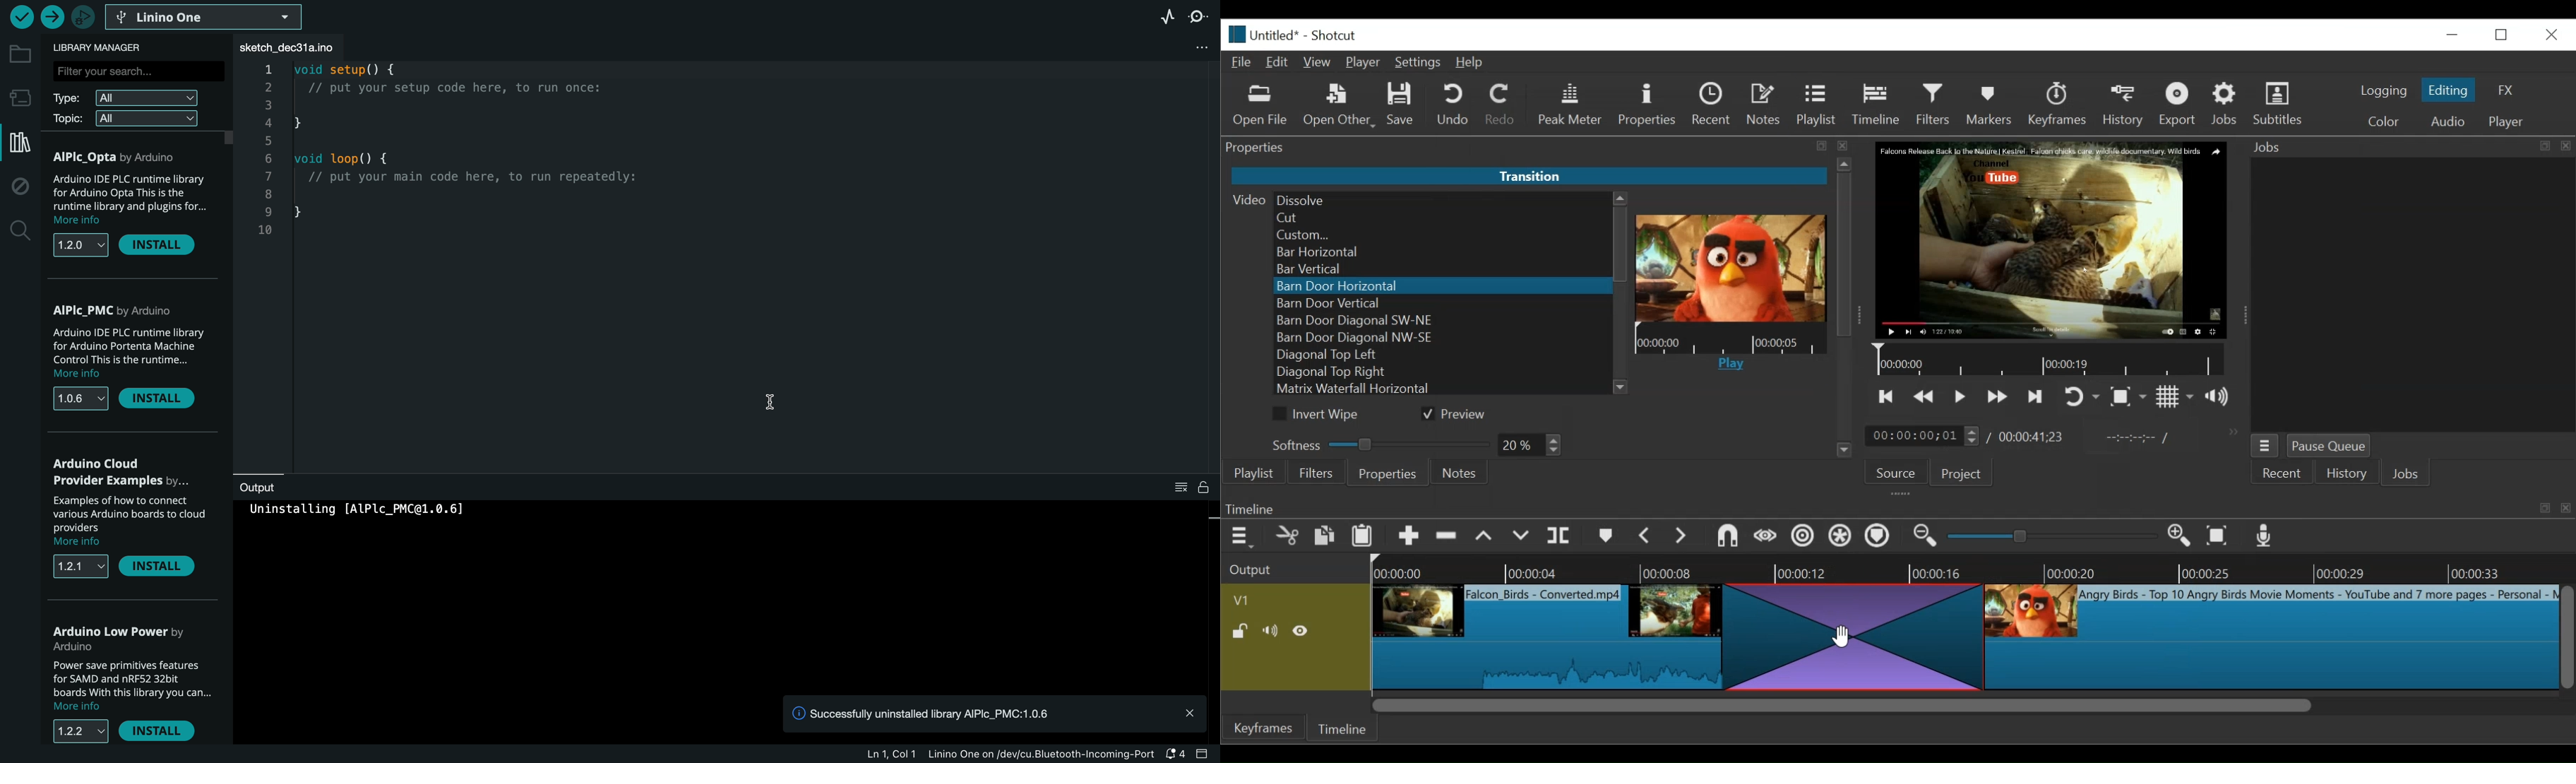 This screenshot has height=784, width=2576. I want to click on versions, so click(81, 569).